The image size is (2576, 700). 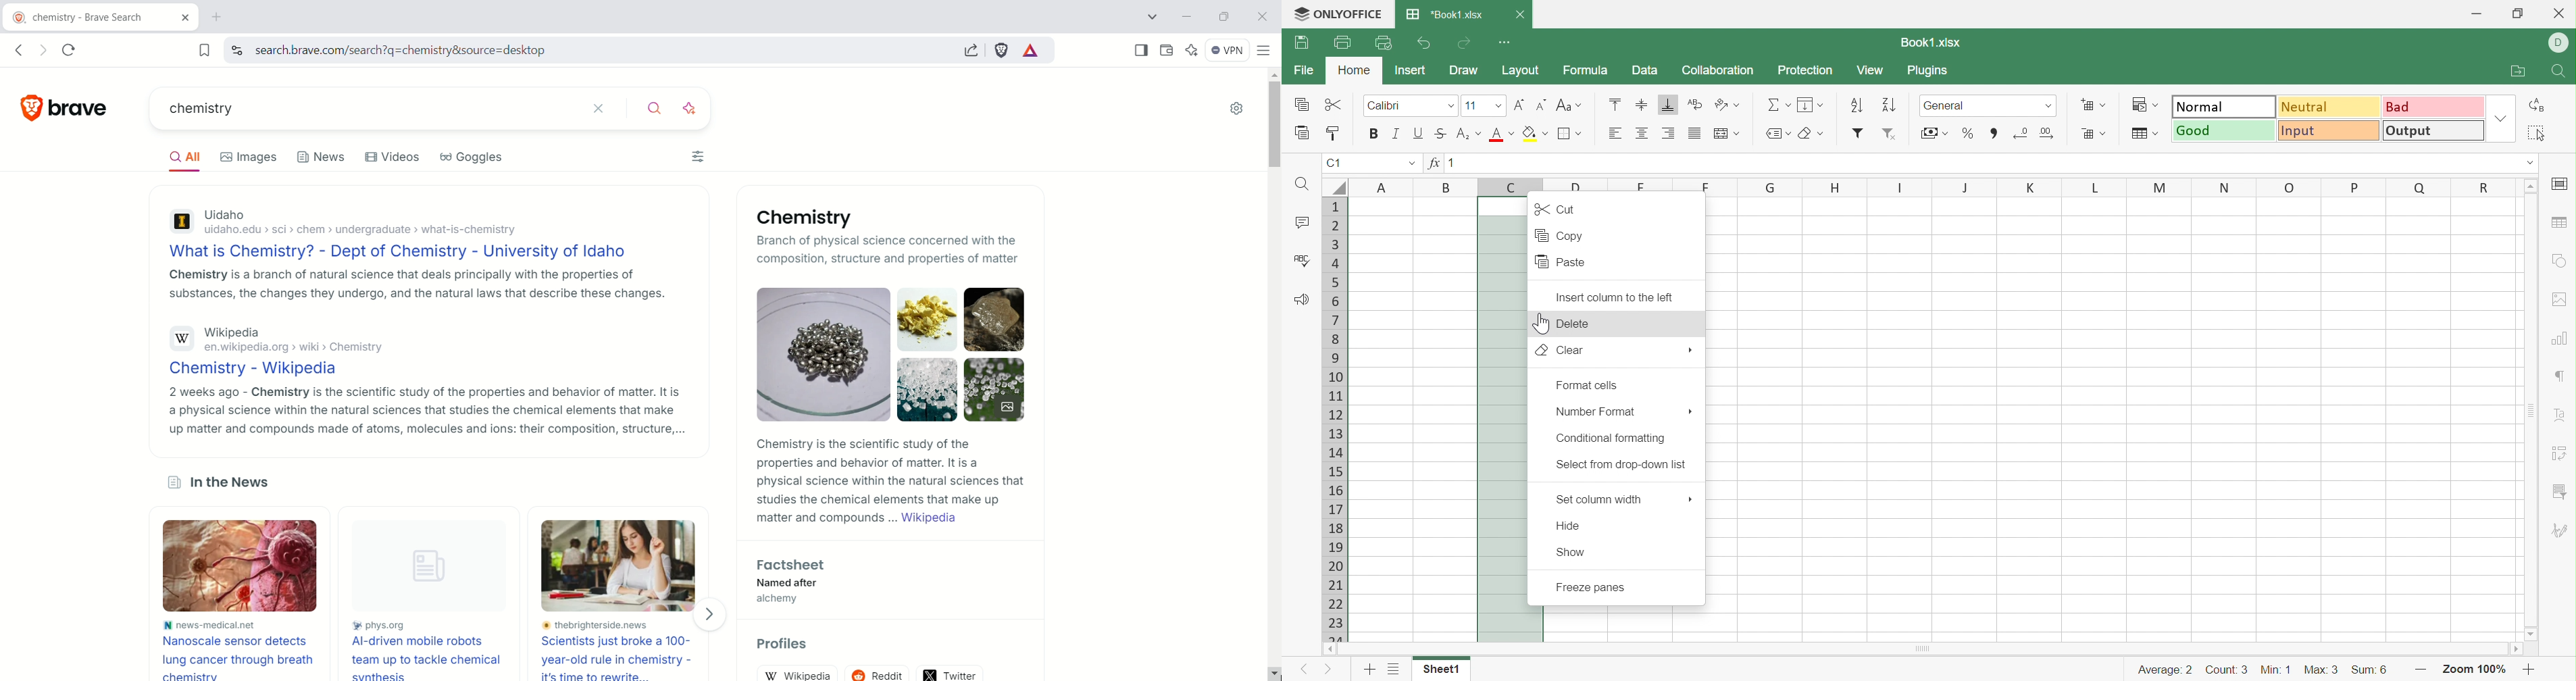 I want to click on Table settings, so click(x=2562, y=222).